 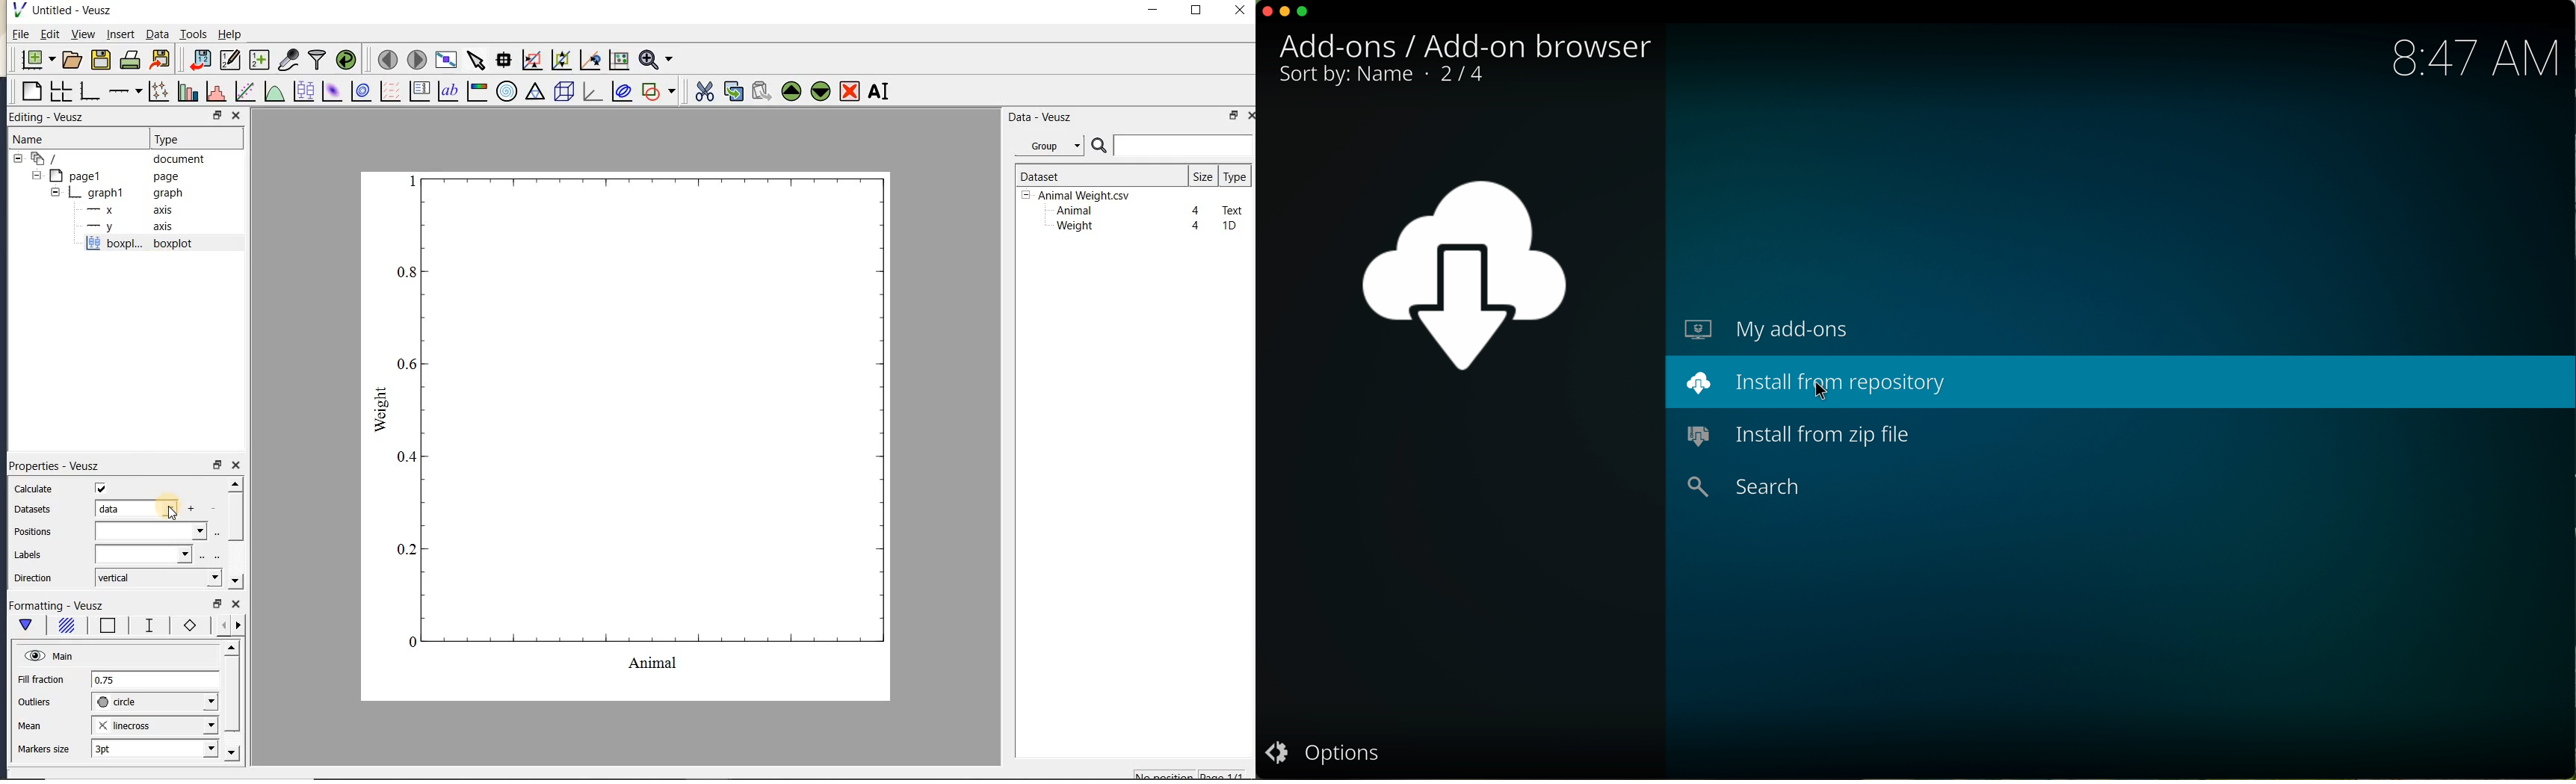 What do you see at coordinates (477, 91) in the screenshot?
I see `image color bar` at bounding box center [477, 91].